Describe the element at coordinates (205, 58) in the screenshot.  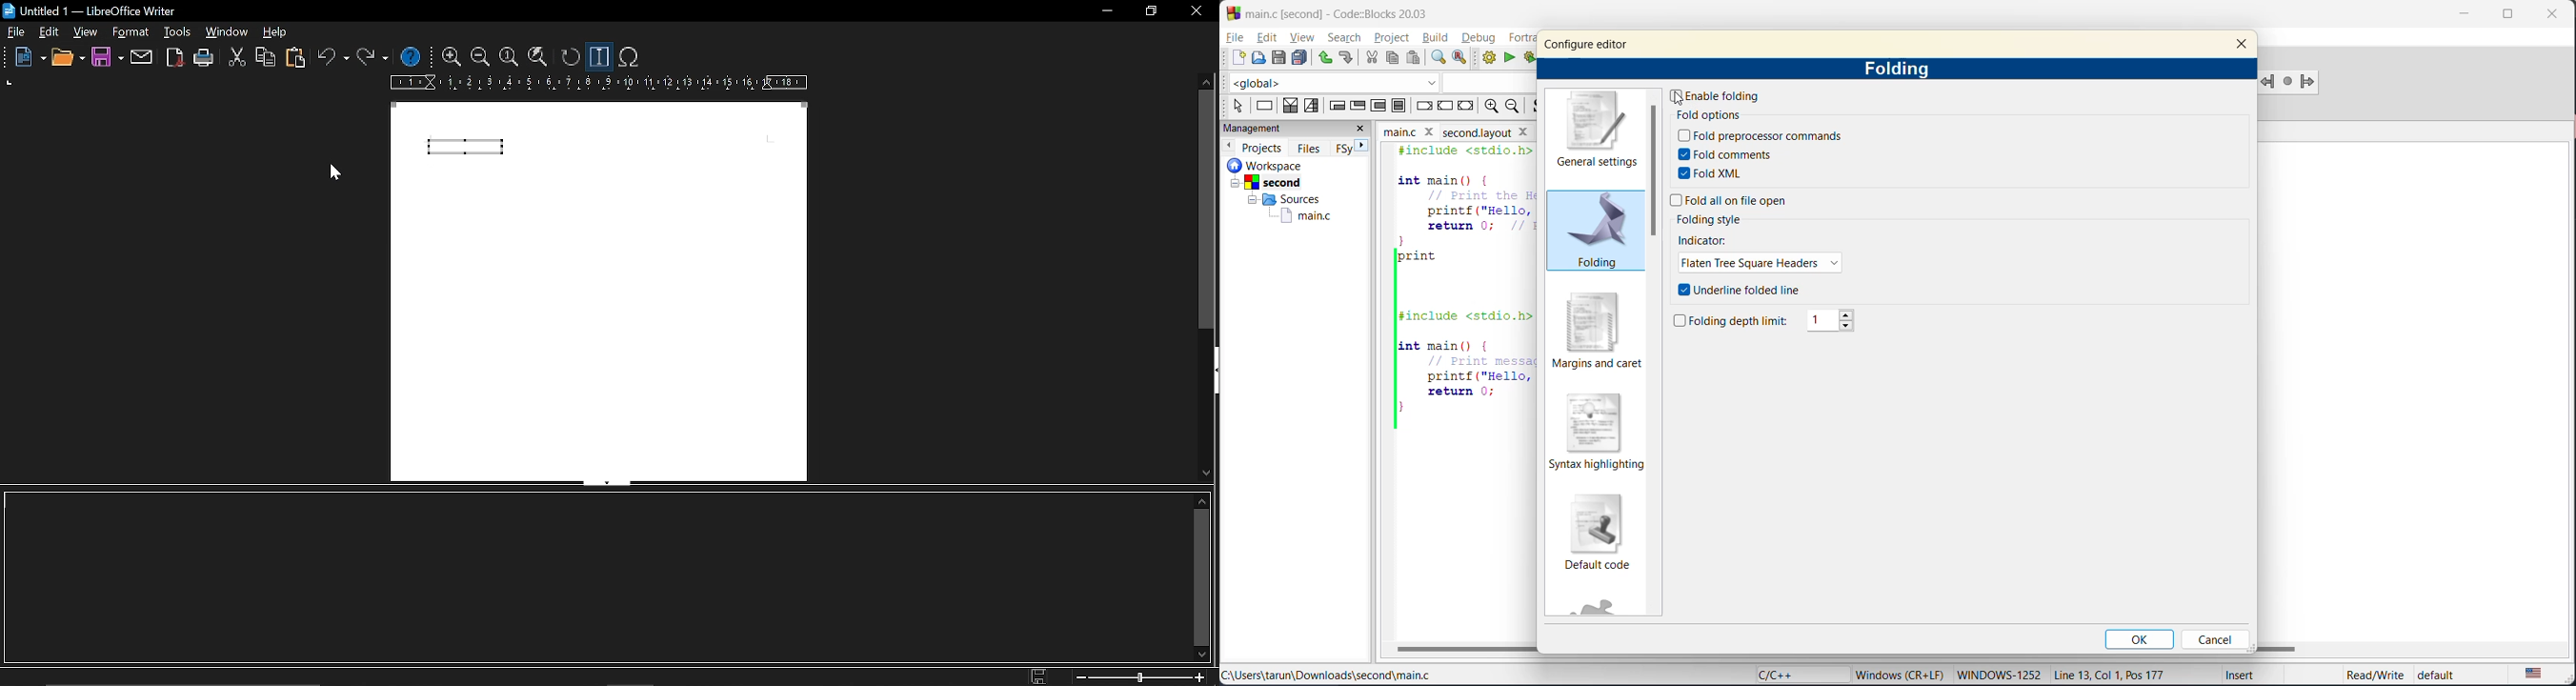
I see `print` at that location.